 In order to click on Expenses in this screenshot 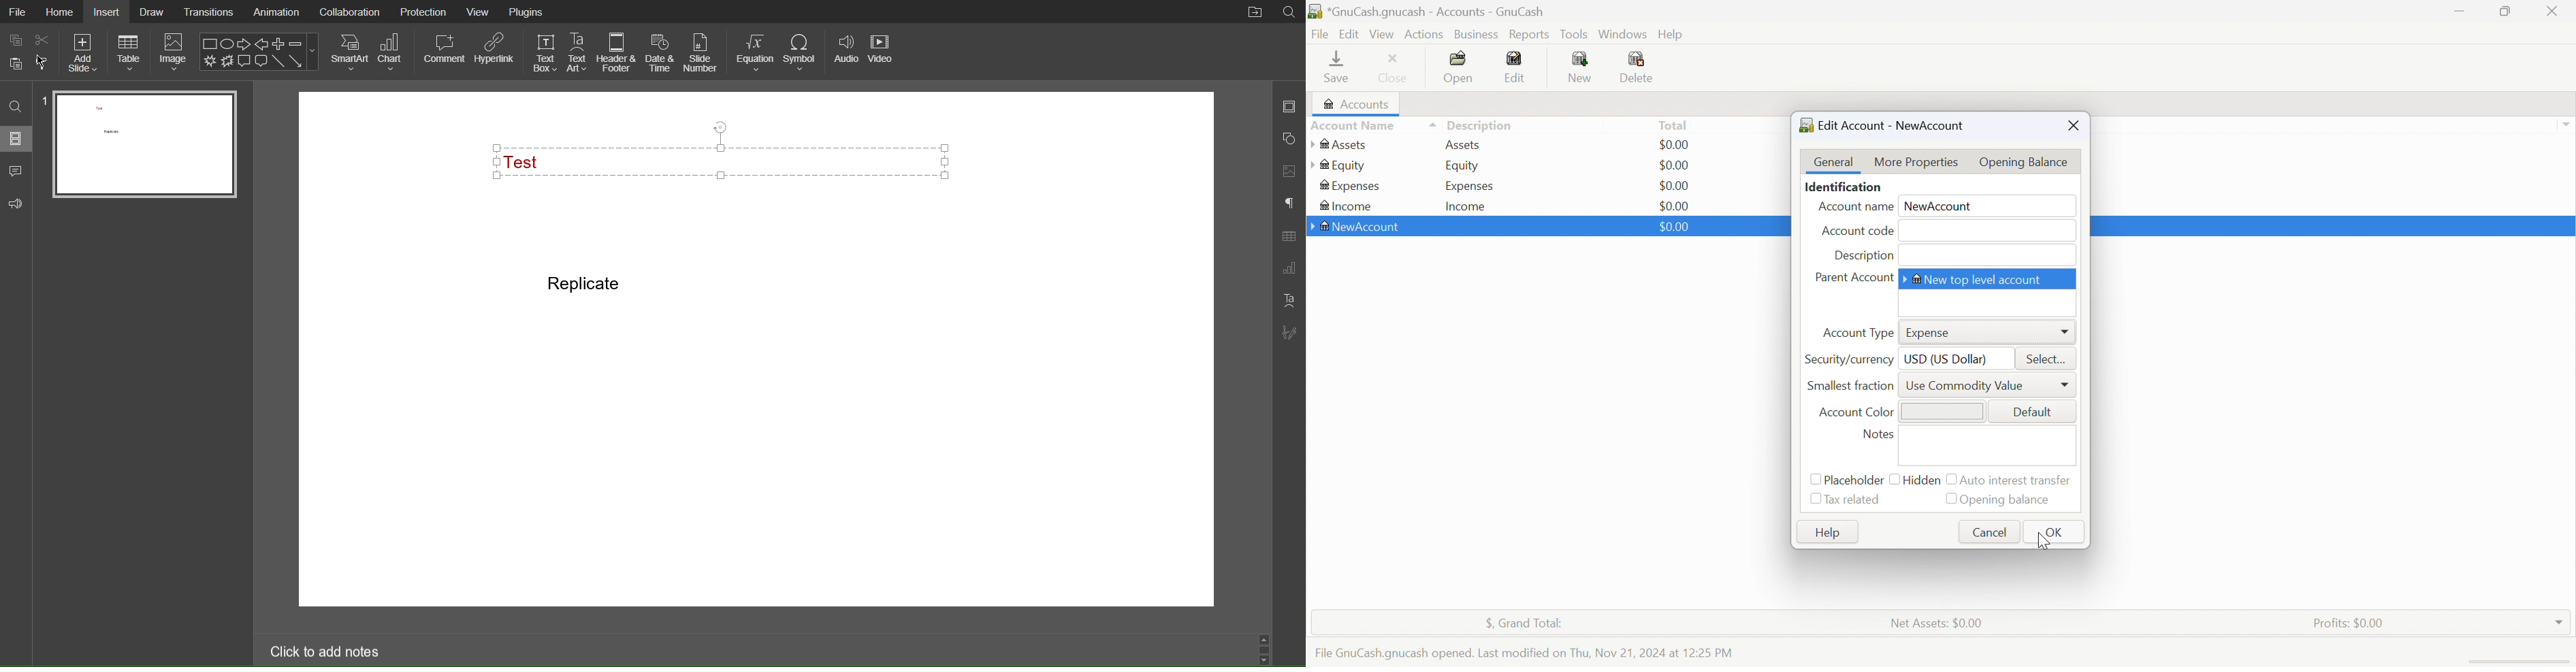, I will do `click(1351, 187)`.